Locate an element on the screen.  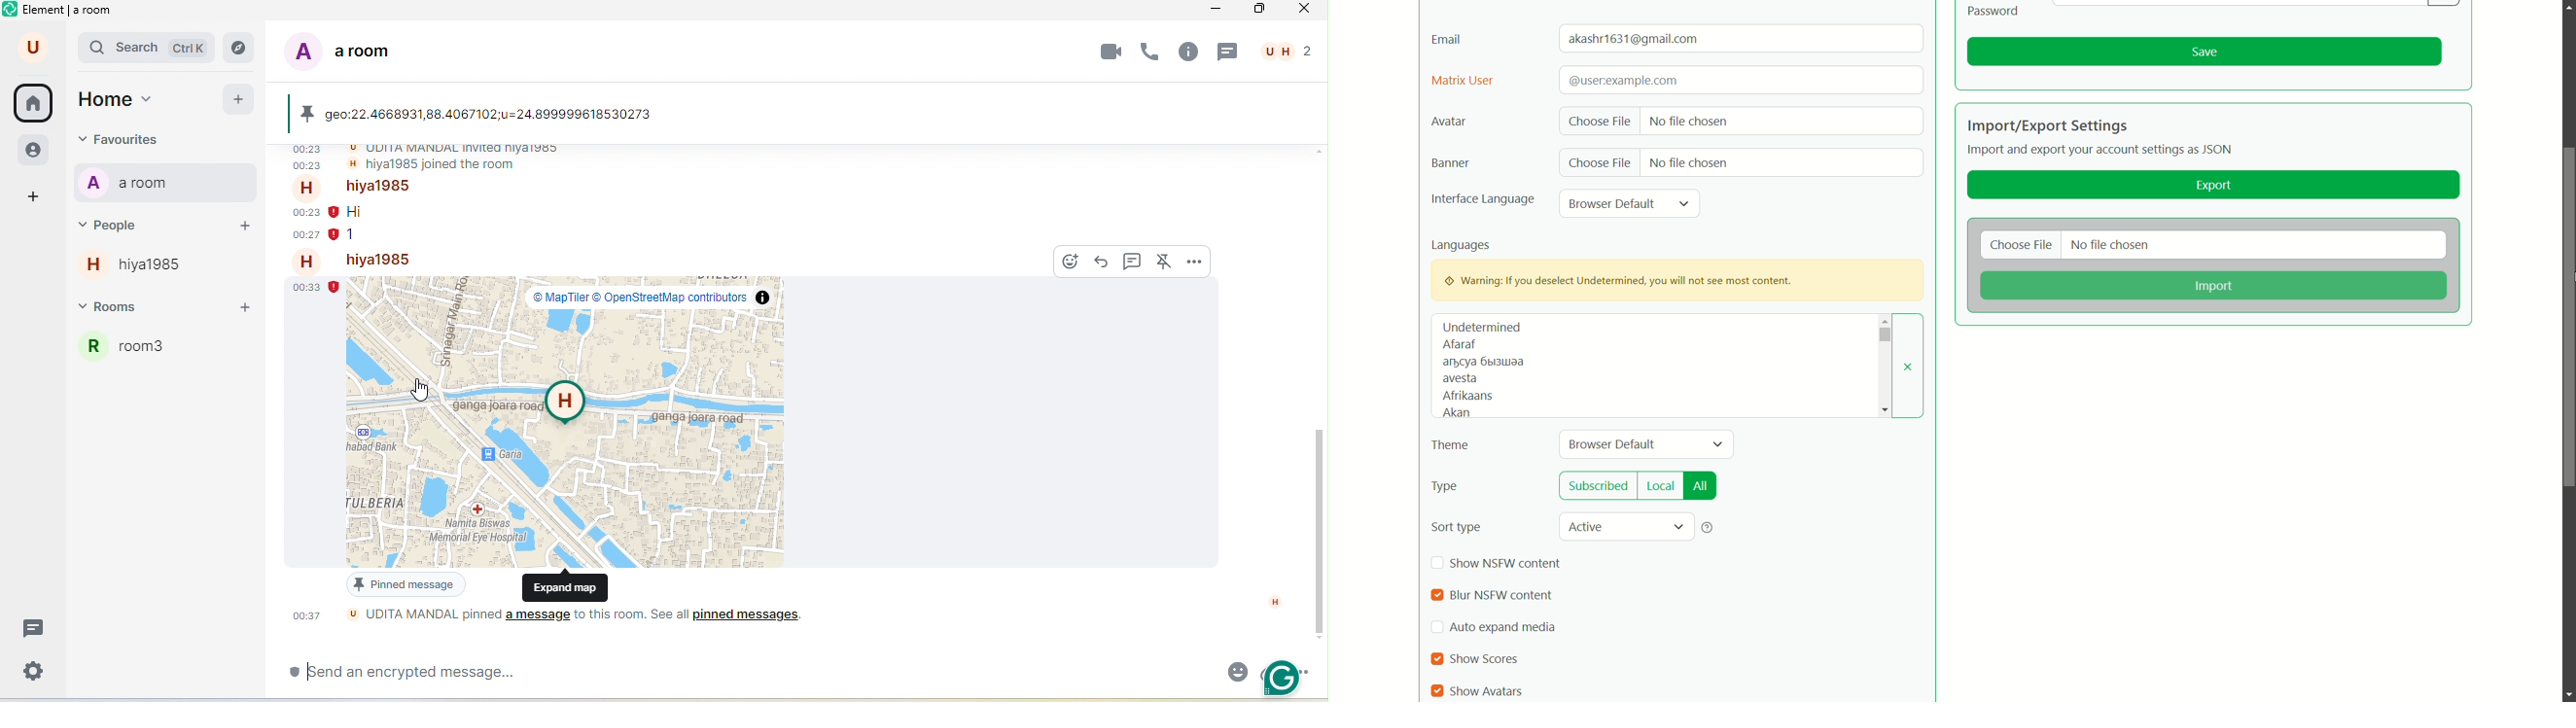
pinned is located at coordinates (310, 115).